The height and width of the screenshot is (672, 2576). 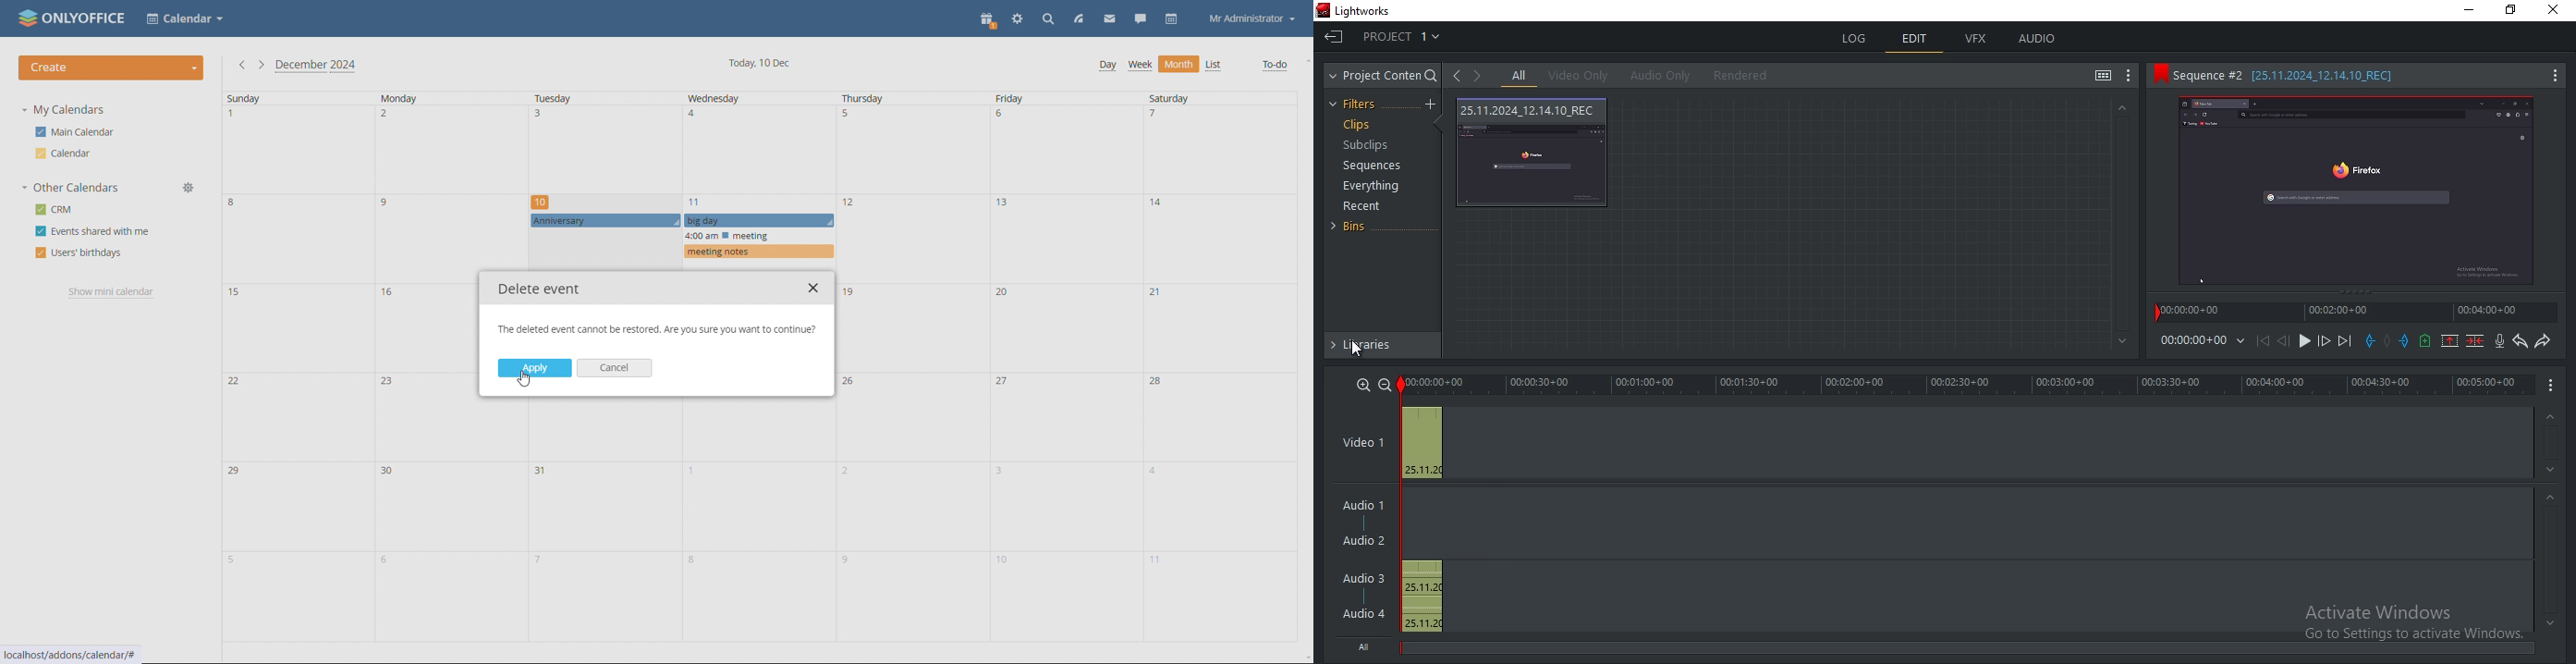 I want to click on maximize, so click(x=2515, y=11).